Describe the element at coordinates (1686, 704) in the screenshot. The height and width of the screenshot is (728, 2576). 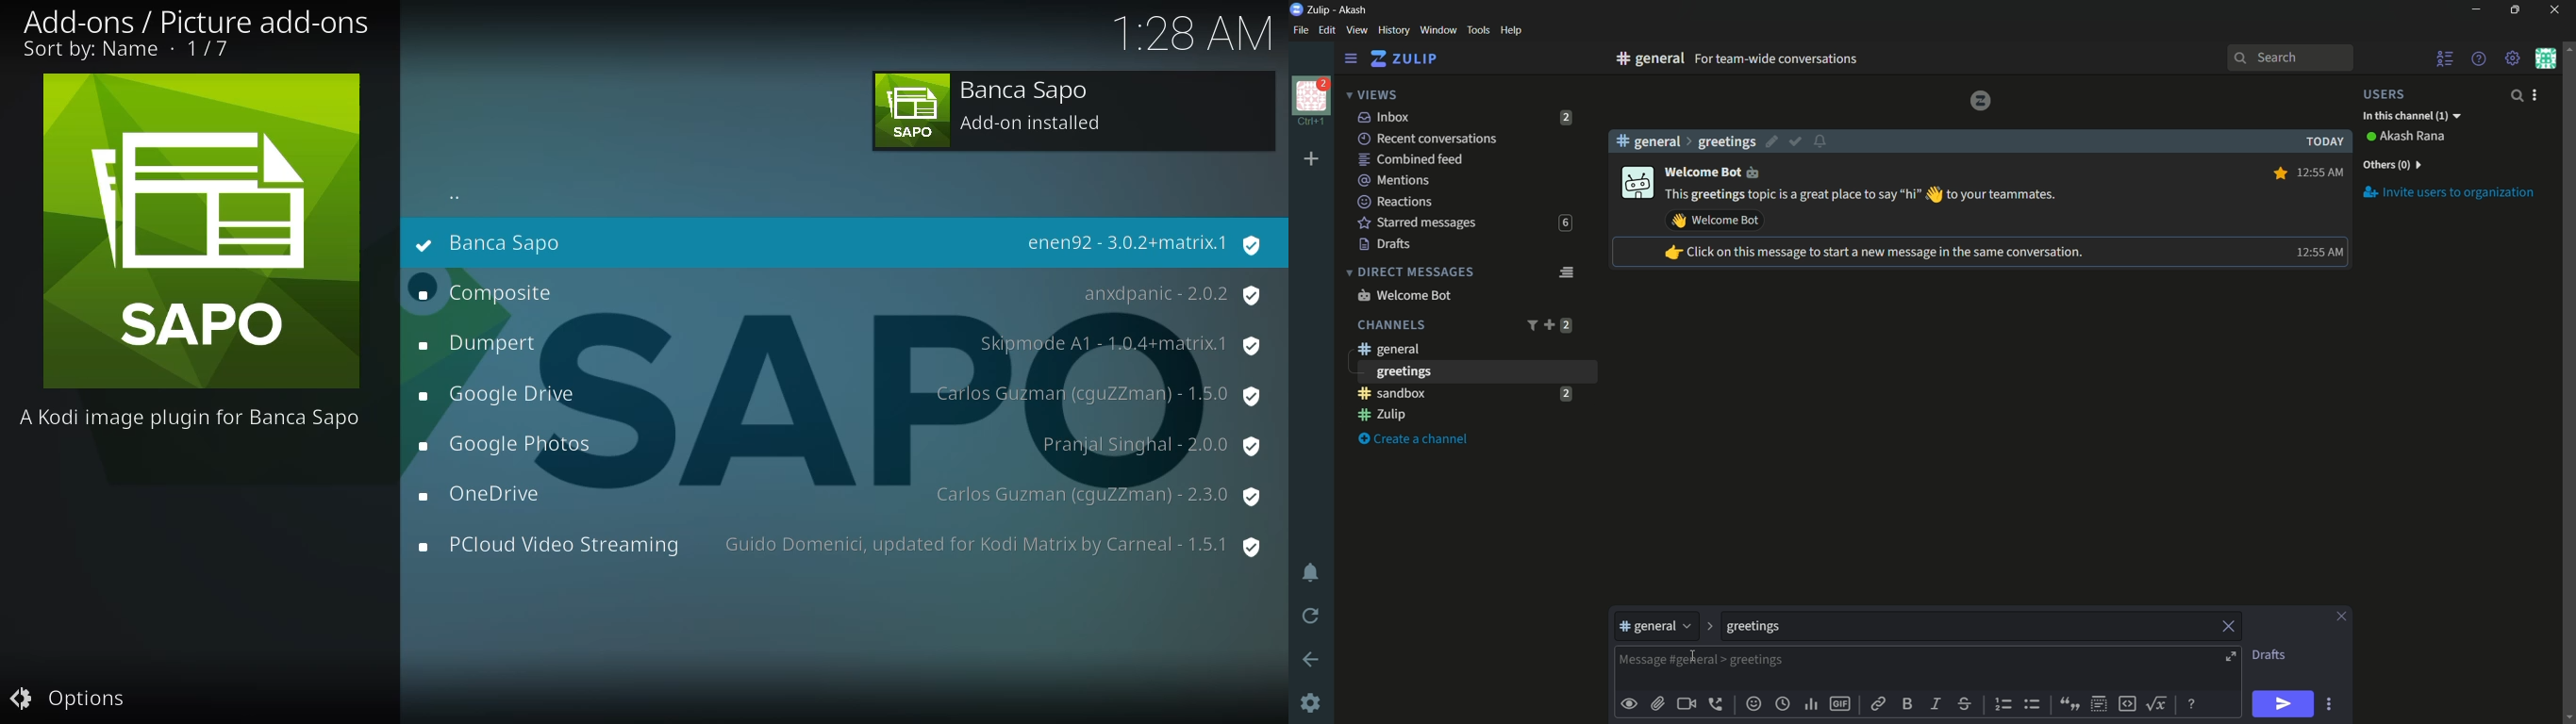
I see `add video call` at that location.